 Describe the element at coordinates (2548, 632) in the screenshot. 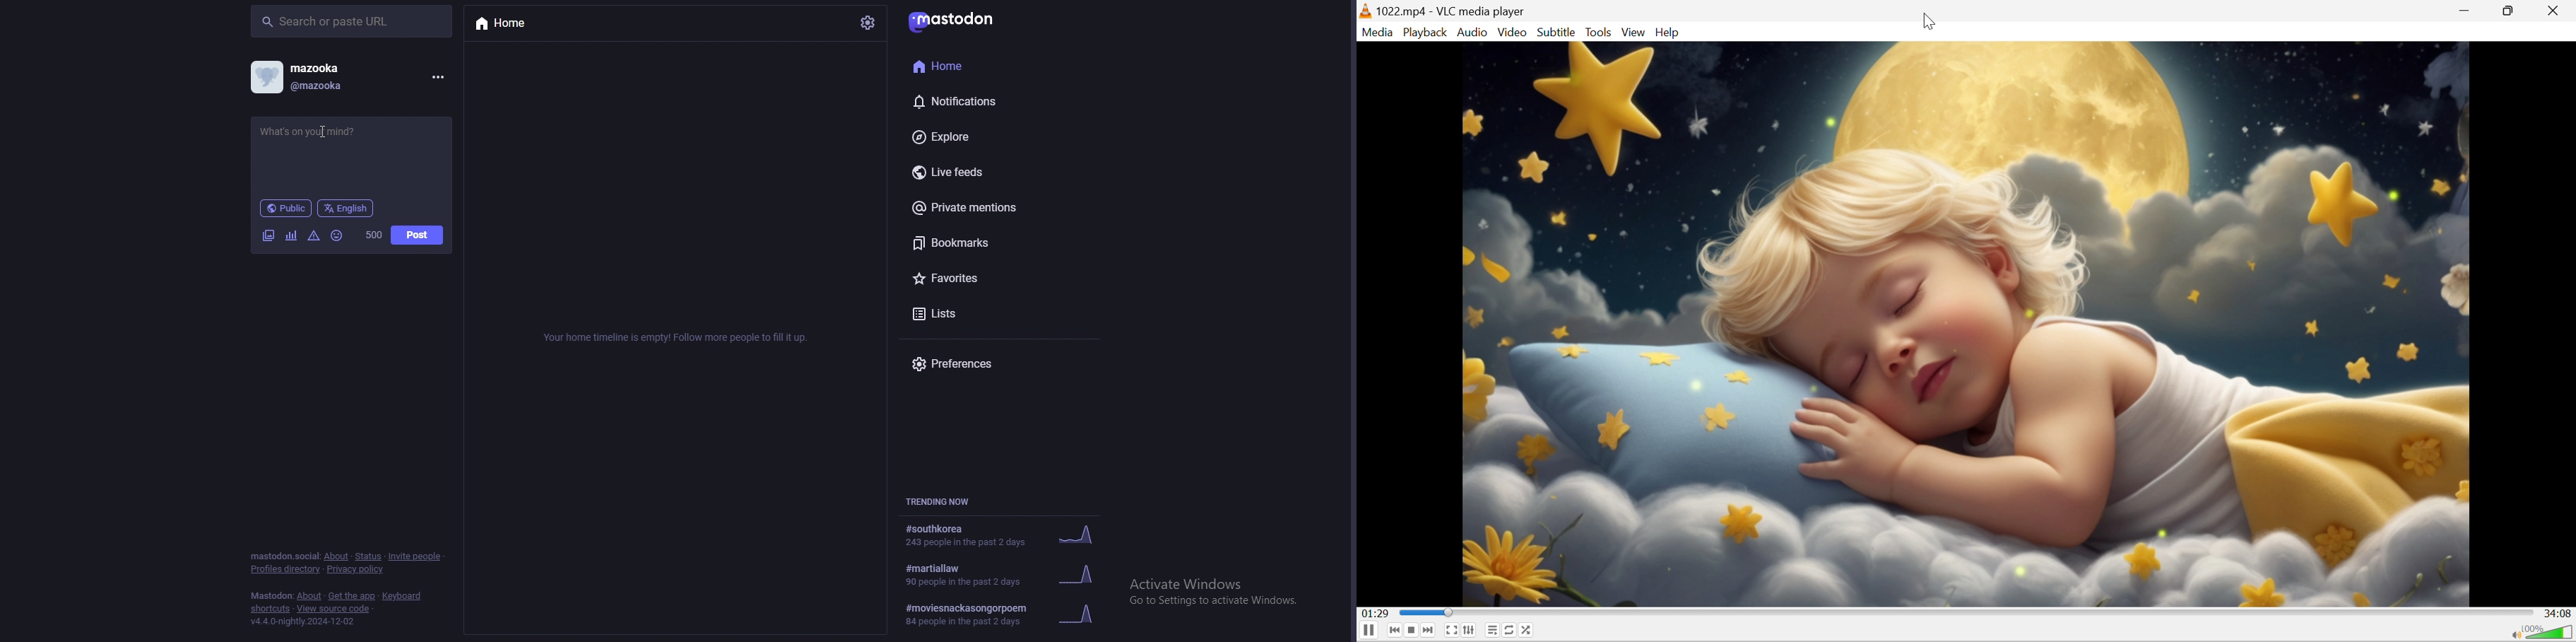

I see `Volume` at that location.